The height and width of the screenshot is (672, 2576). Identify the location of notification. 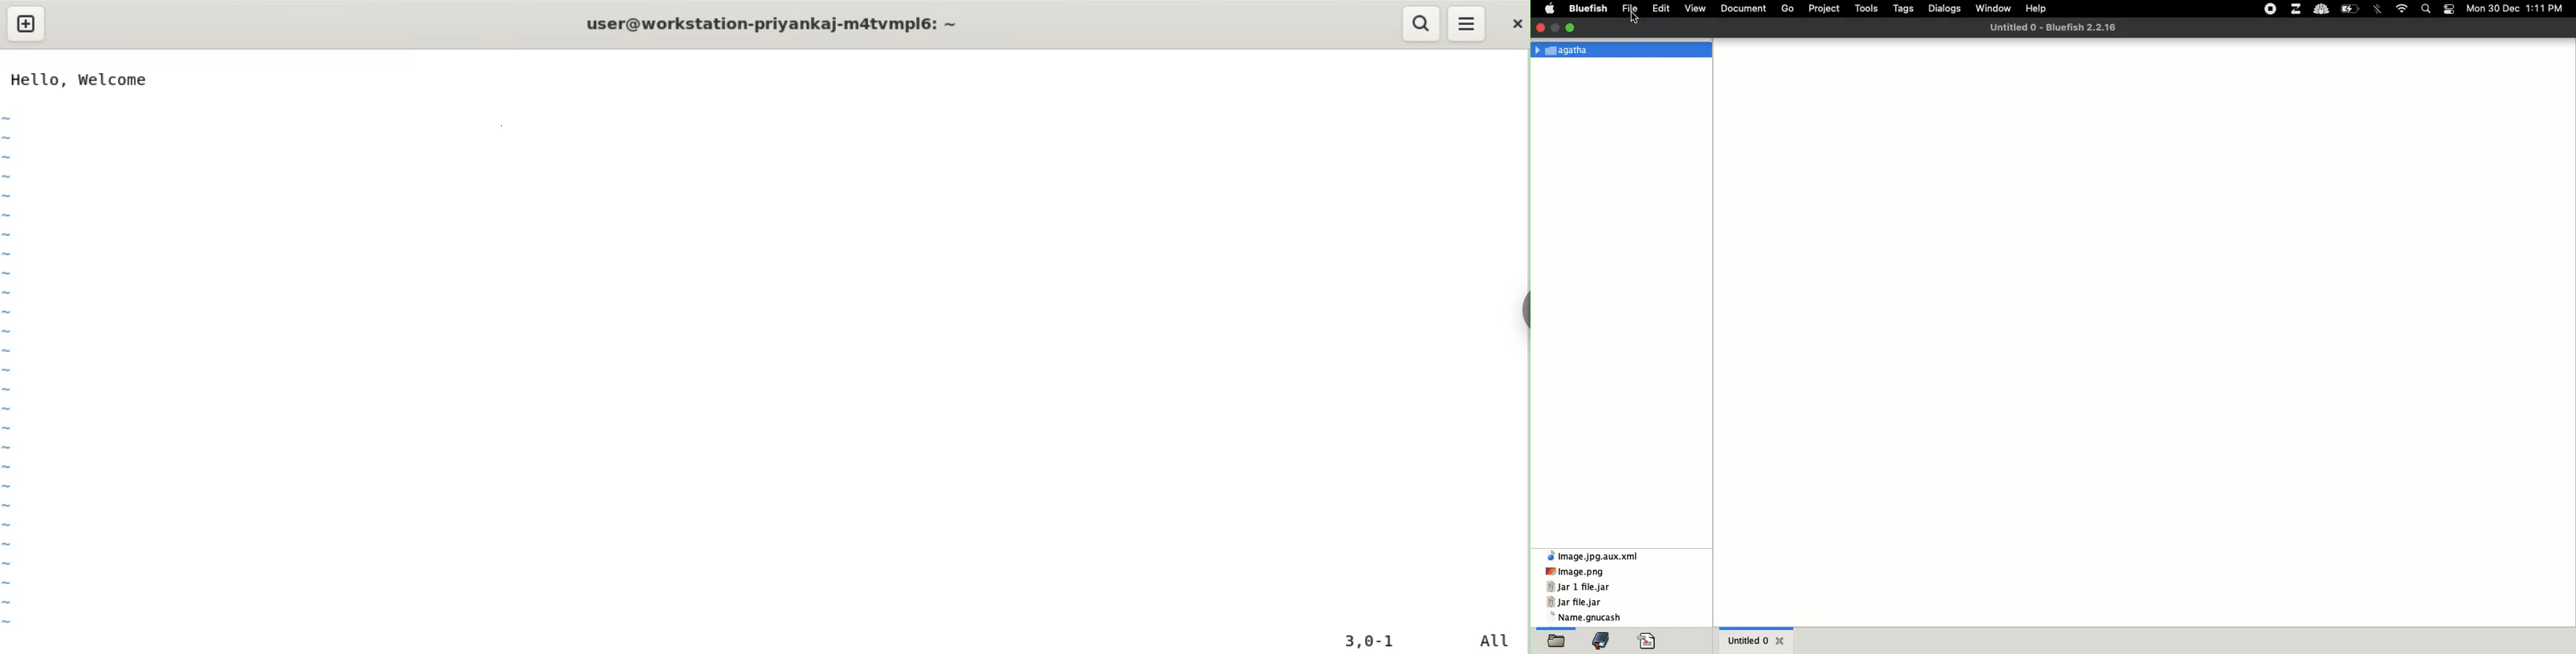
(2451, 9).